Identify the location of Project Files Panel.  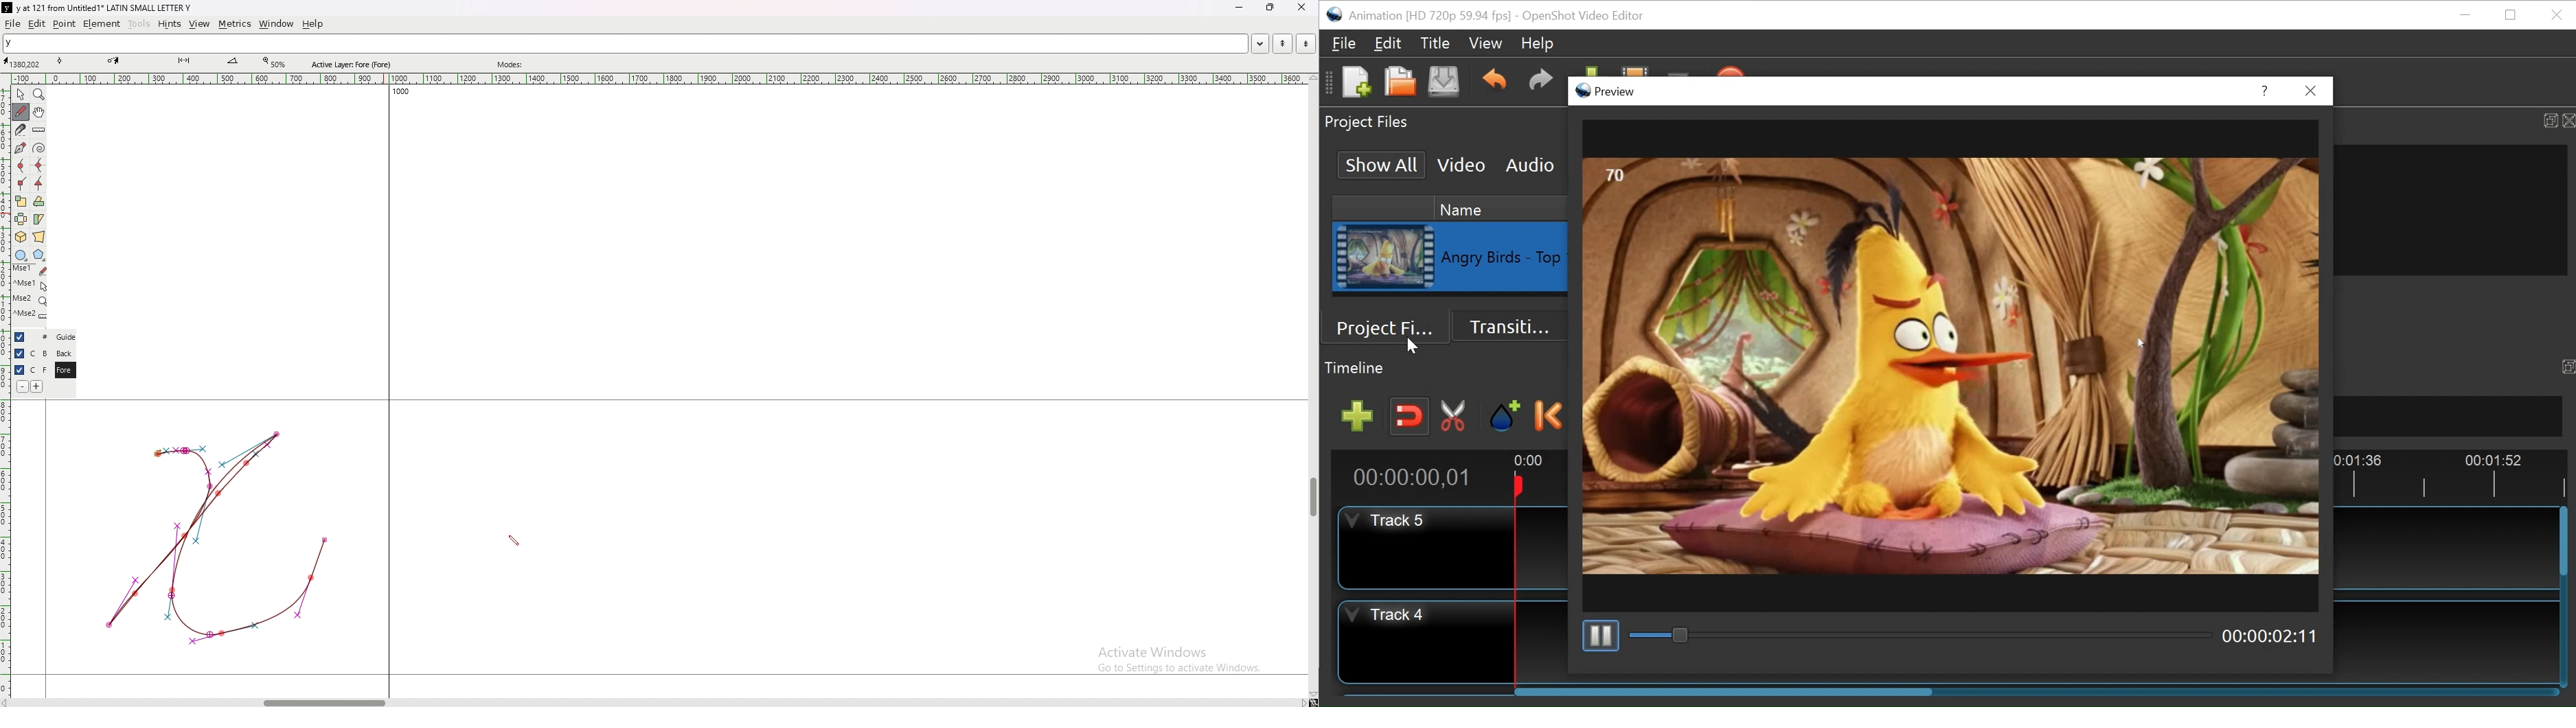
(1440, 122).